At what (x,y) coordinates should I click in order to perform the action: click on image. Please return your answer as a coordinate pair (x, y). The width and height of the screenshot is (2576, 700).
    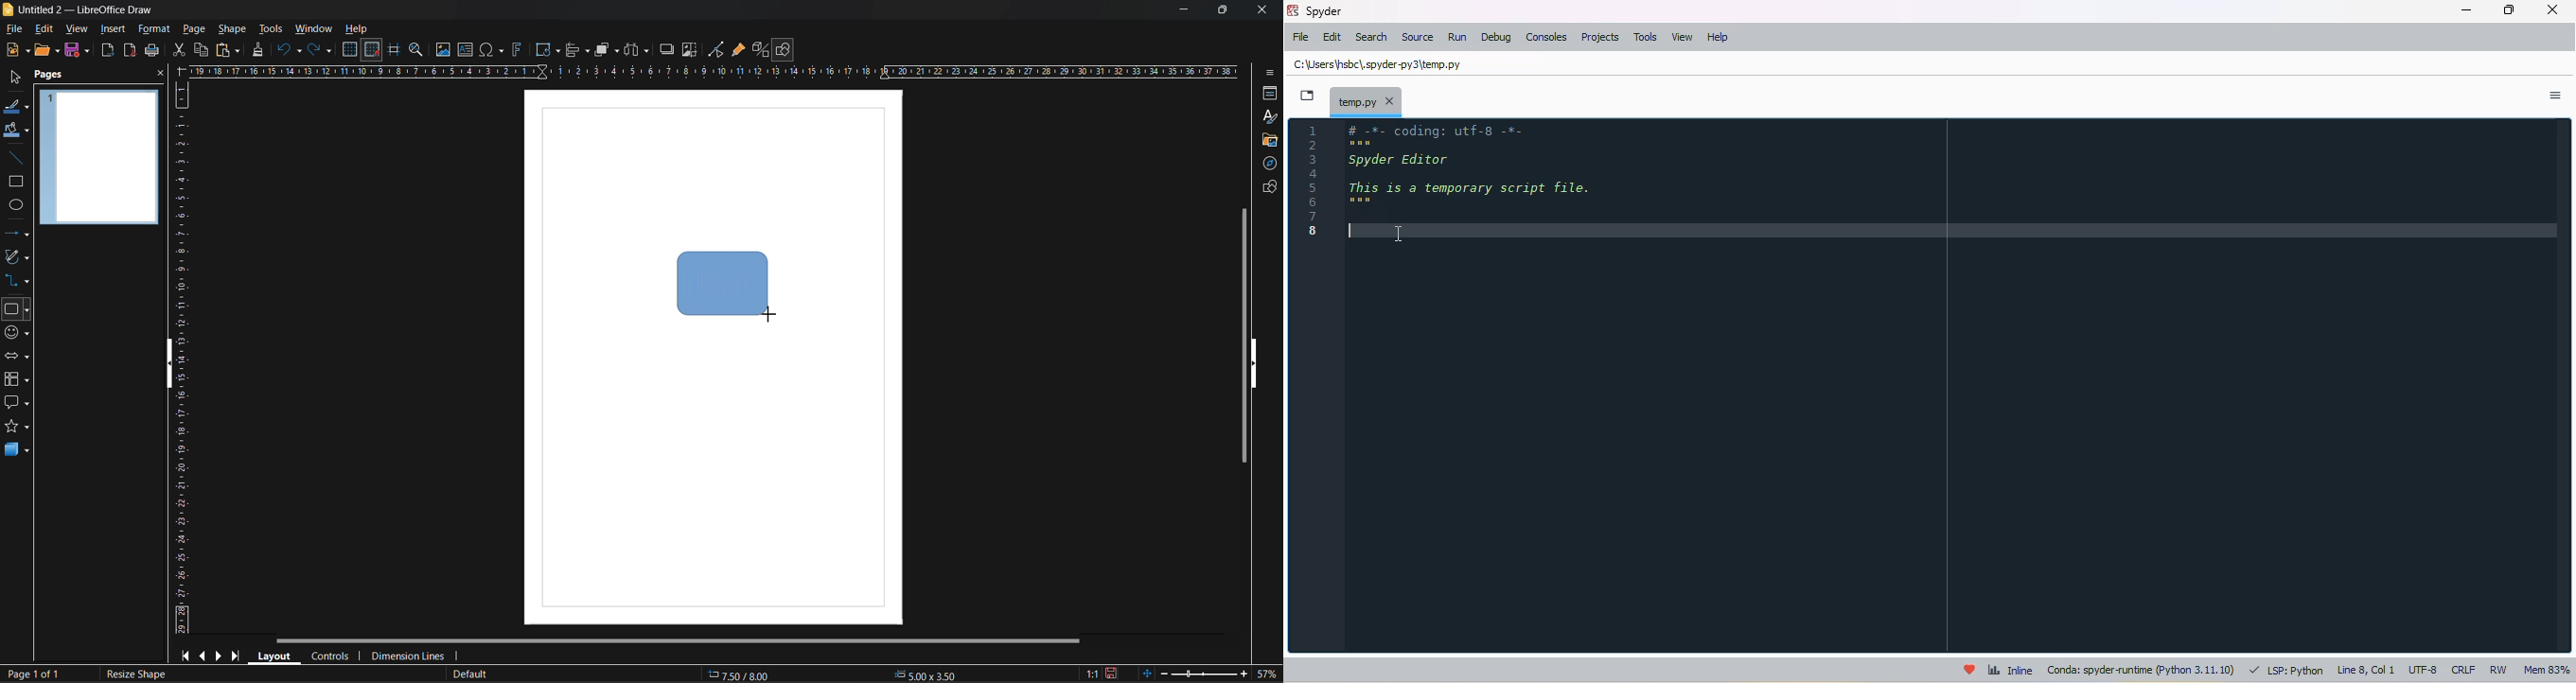
    Looking at the image, I should click on (443, 49).